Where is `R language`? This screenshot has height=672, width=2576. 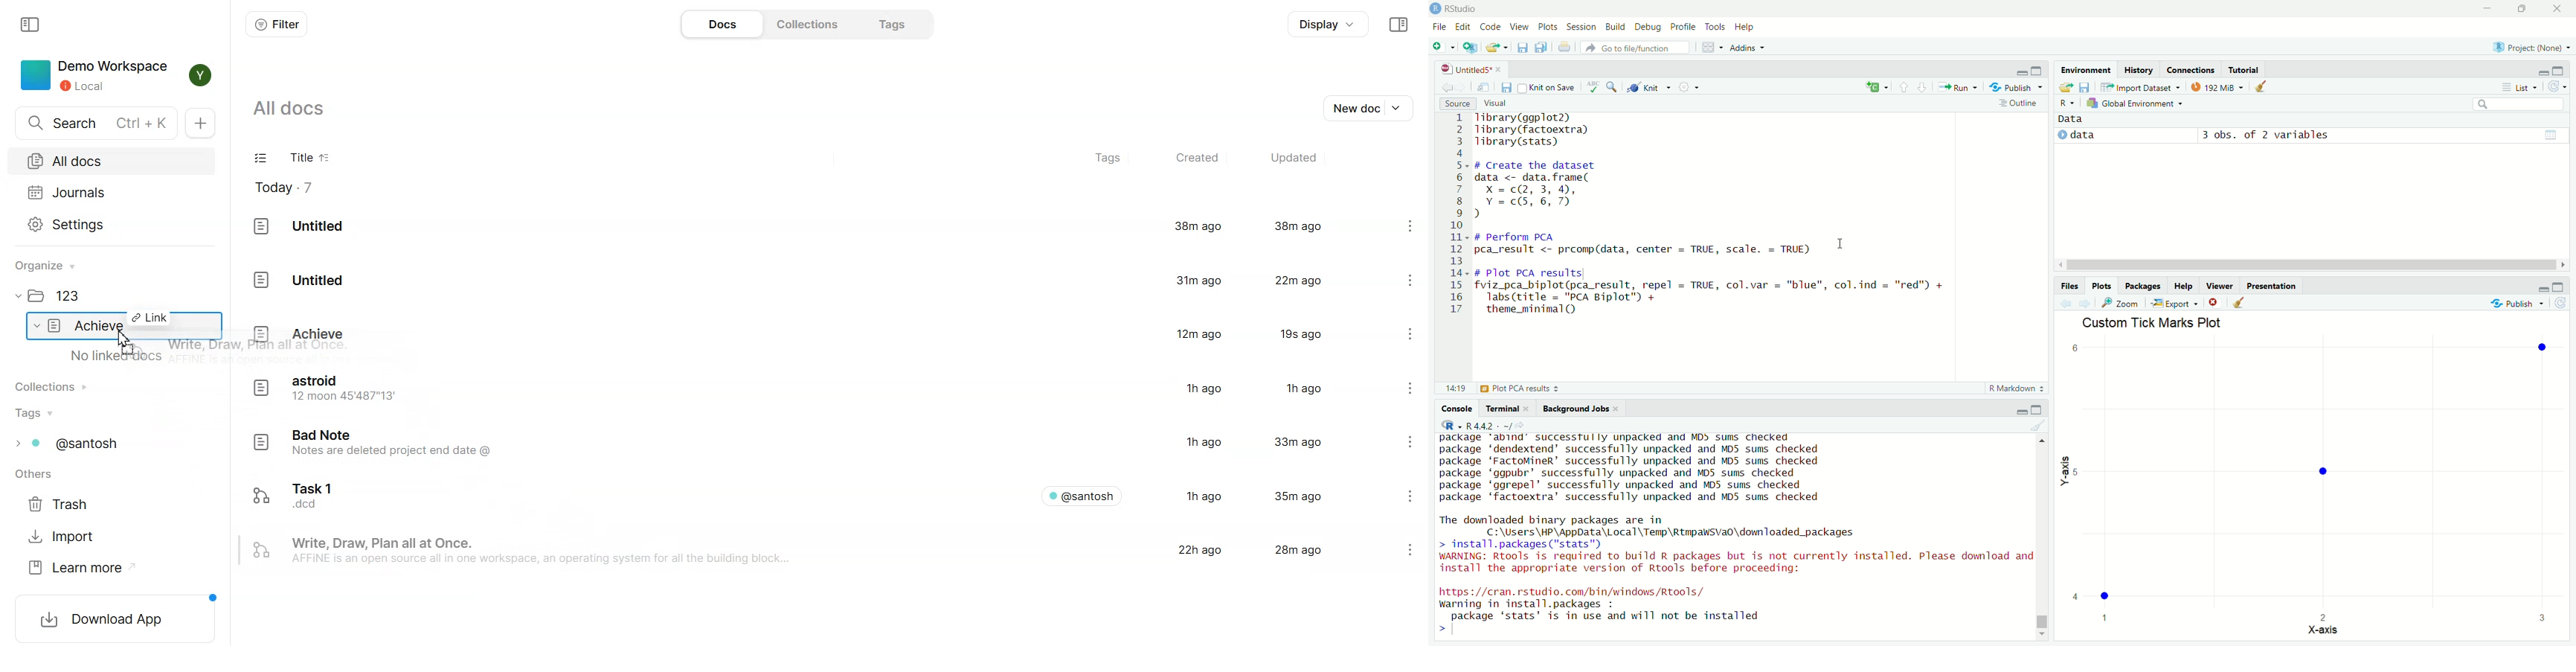
R language is located at coordinates (2068, 103).